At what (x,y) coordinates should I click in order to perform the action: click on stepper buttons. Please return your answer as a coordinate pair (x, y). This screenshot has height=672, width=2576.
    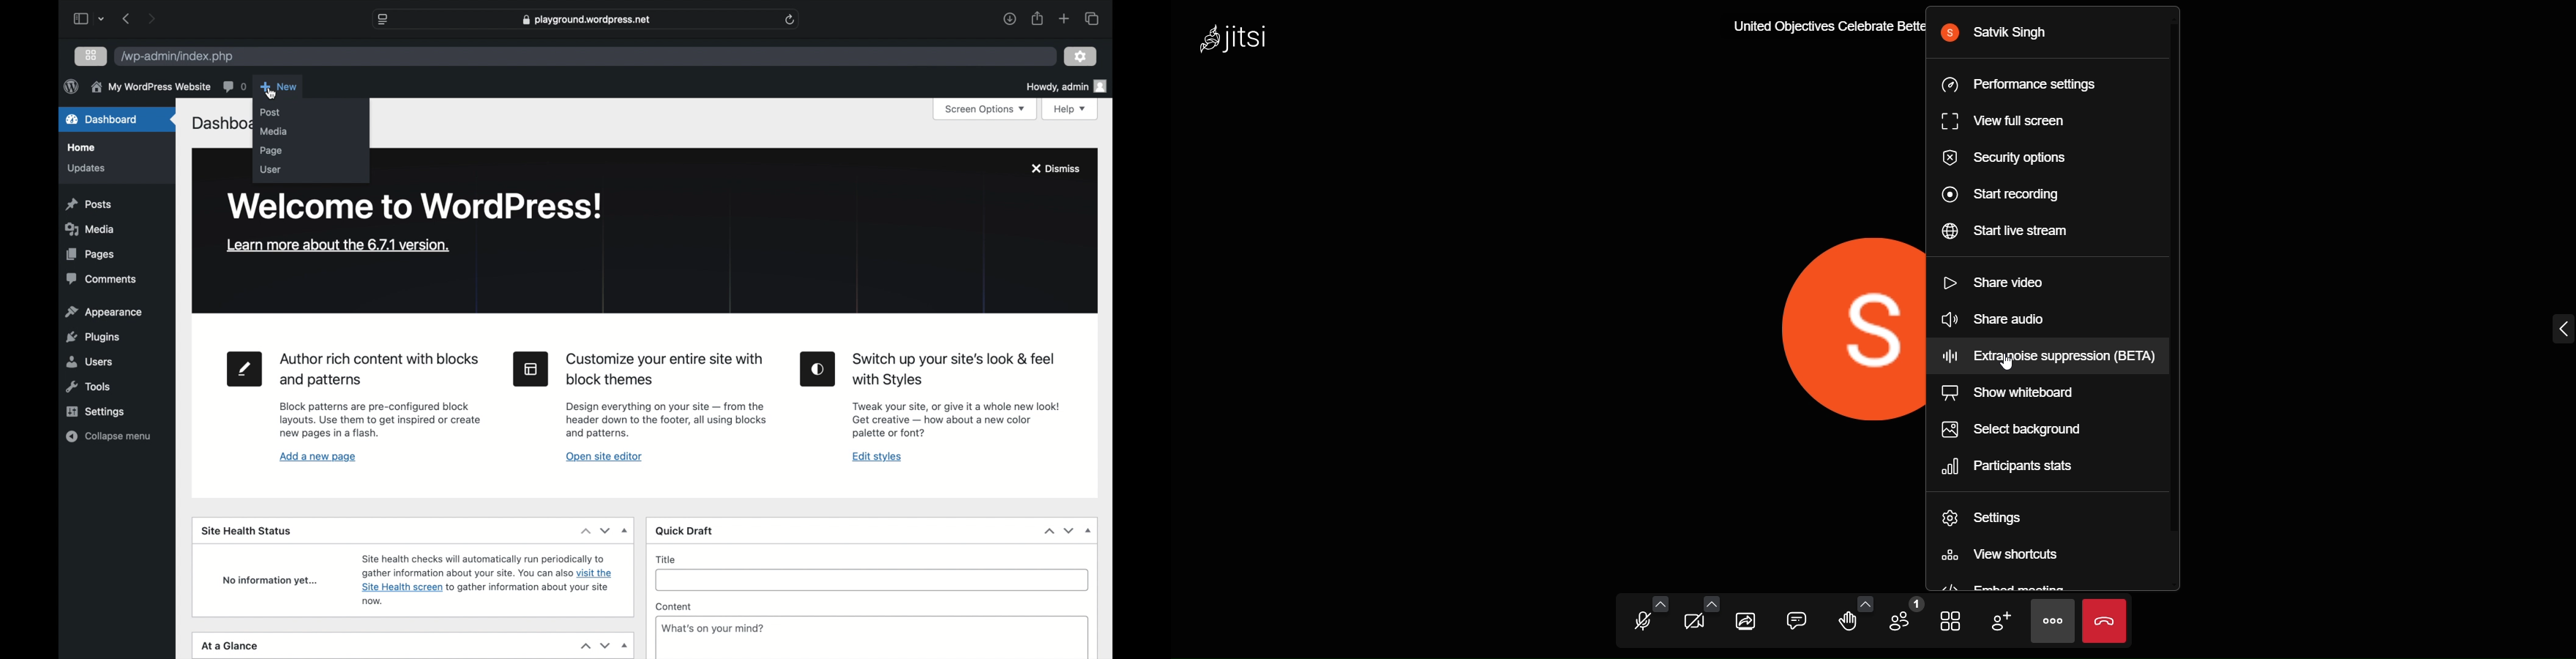
    Looking at the image, I should click on (595, 645).